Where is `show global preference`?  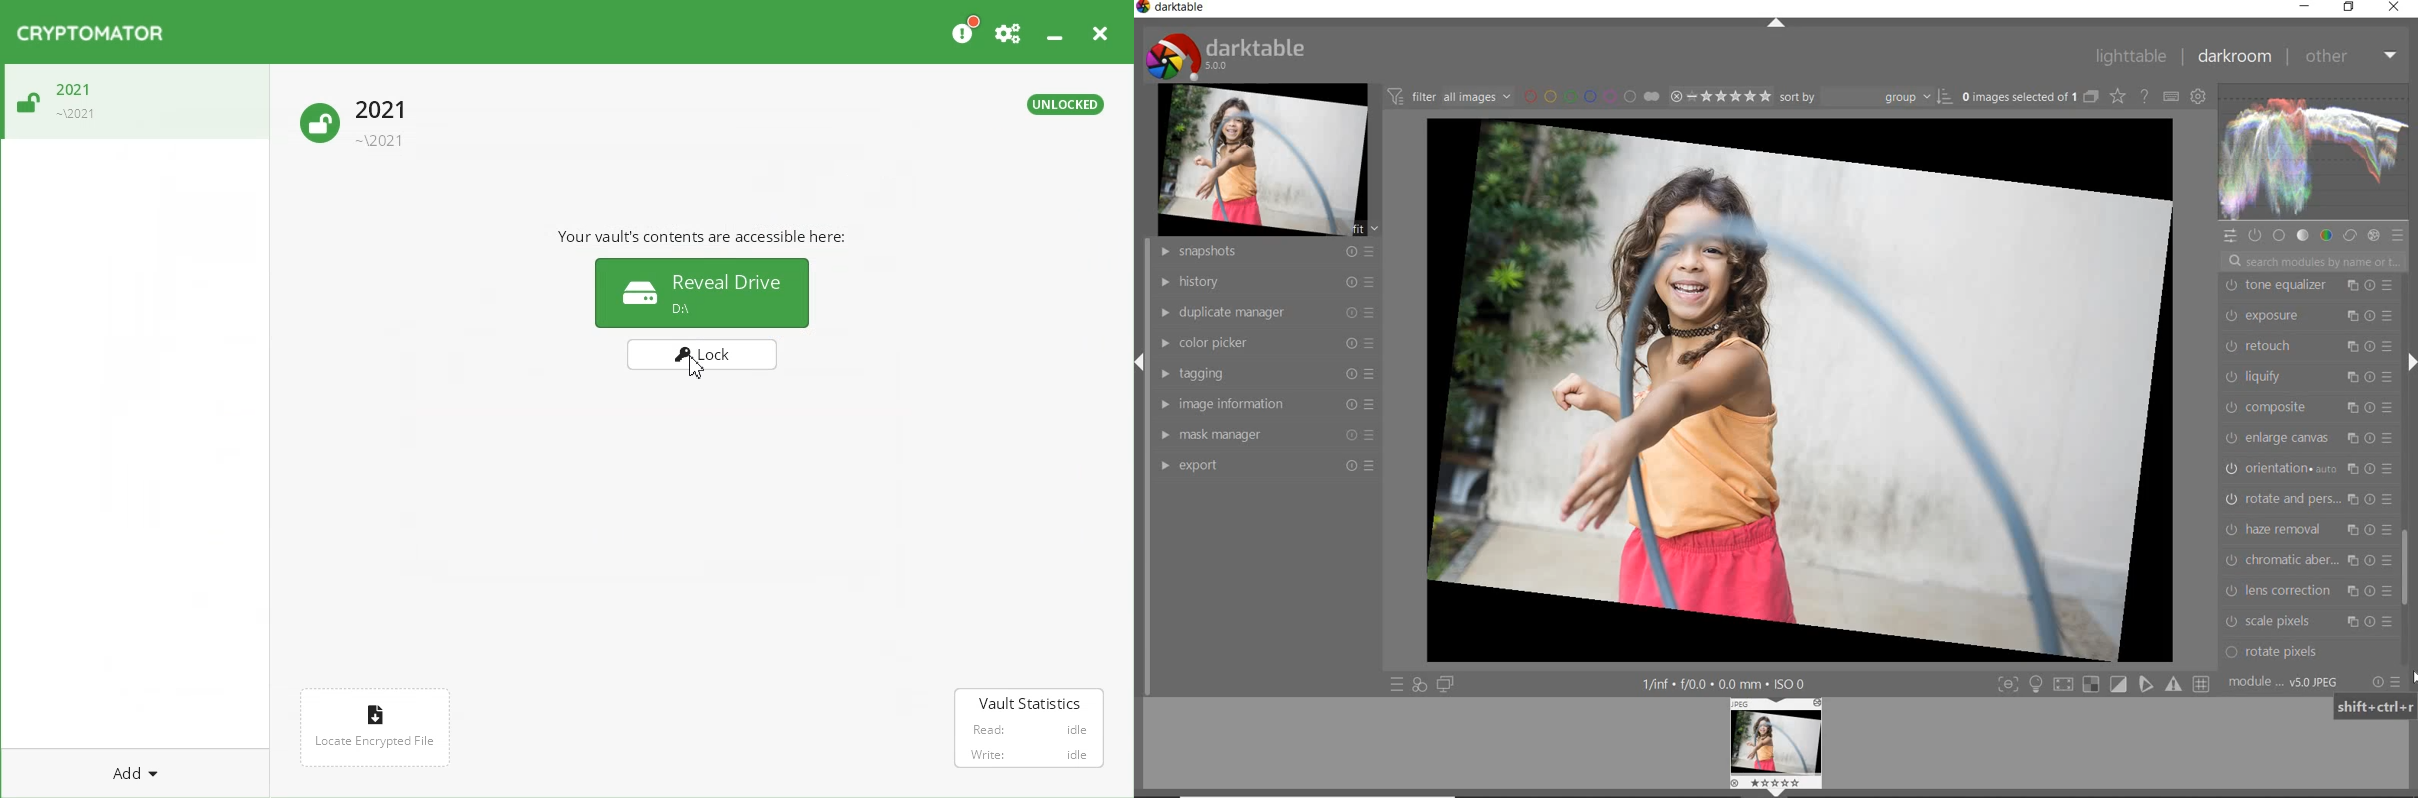 show global preference is located at coordinates (2196, 94).